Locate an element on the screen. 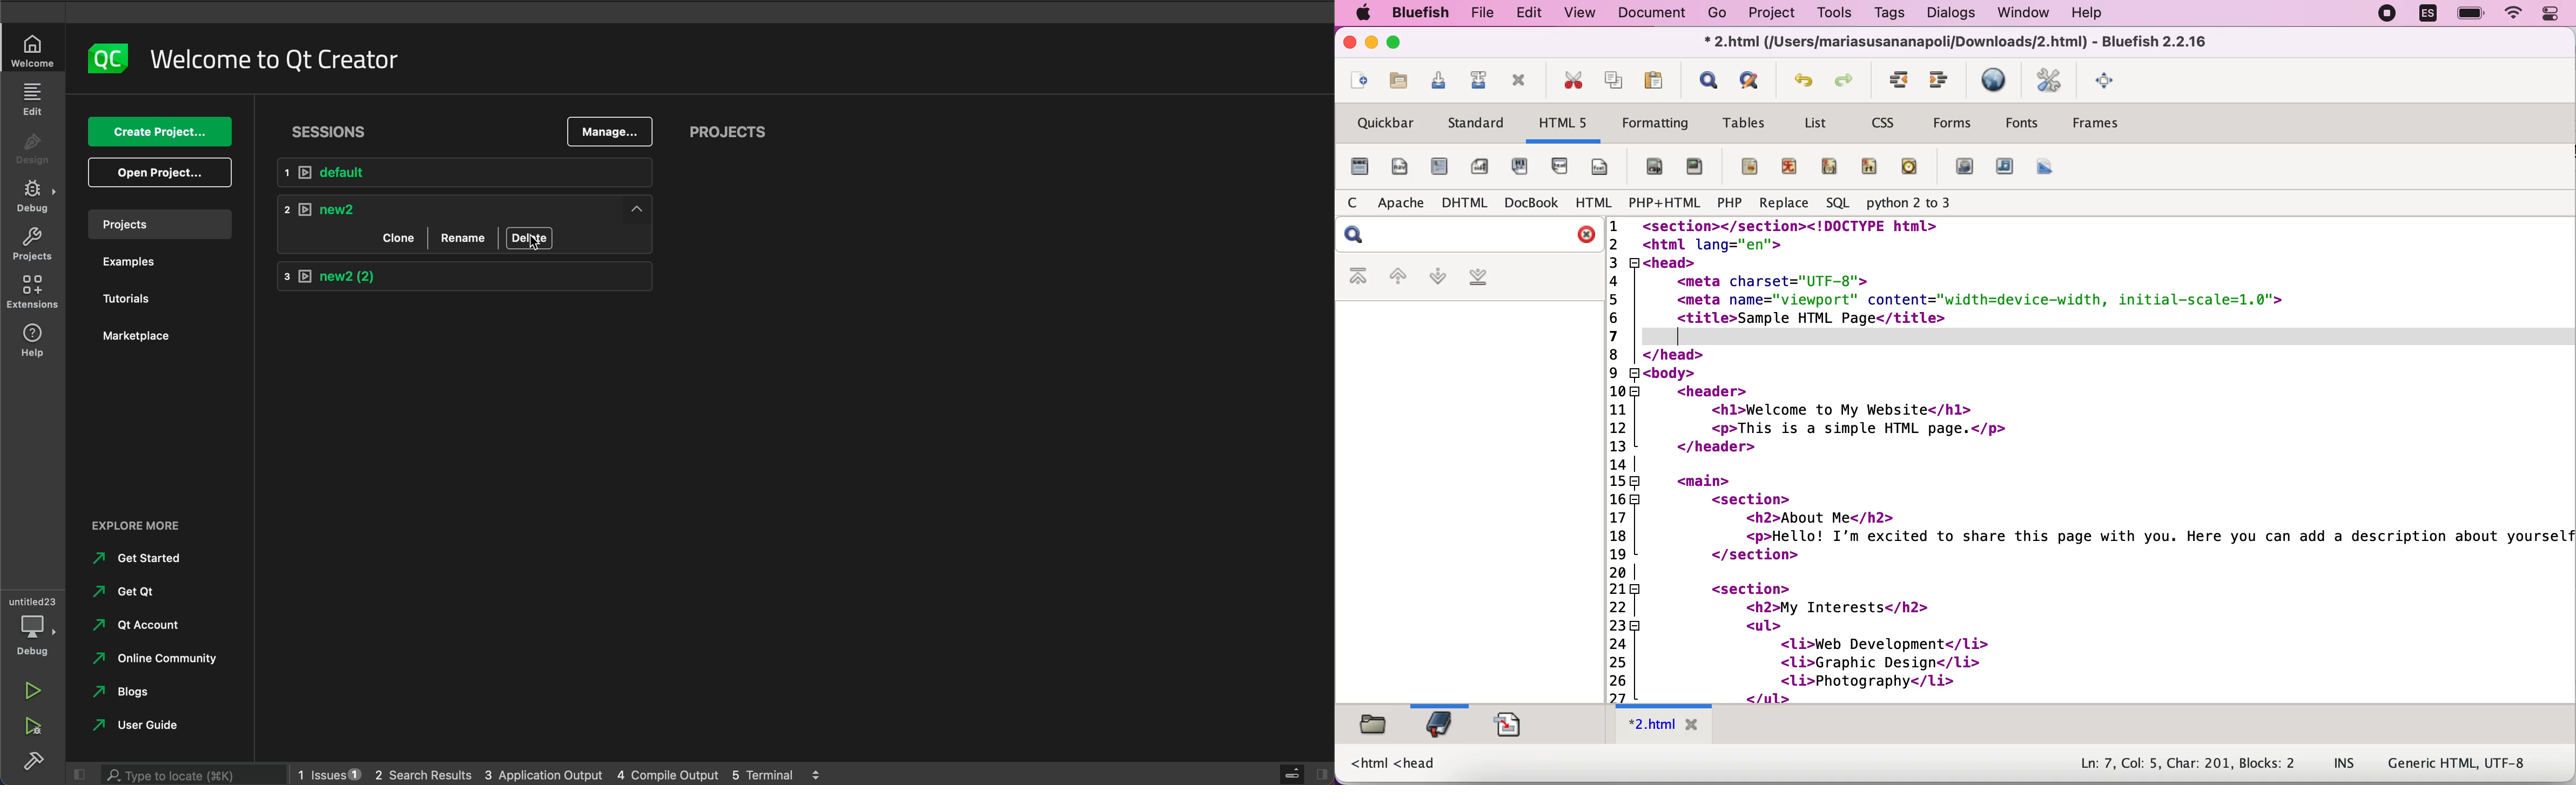 This screenshot has width=2576, height=812. next bookmark is located at coordinates (1438, 279).